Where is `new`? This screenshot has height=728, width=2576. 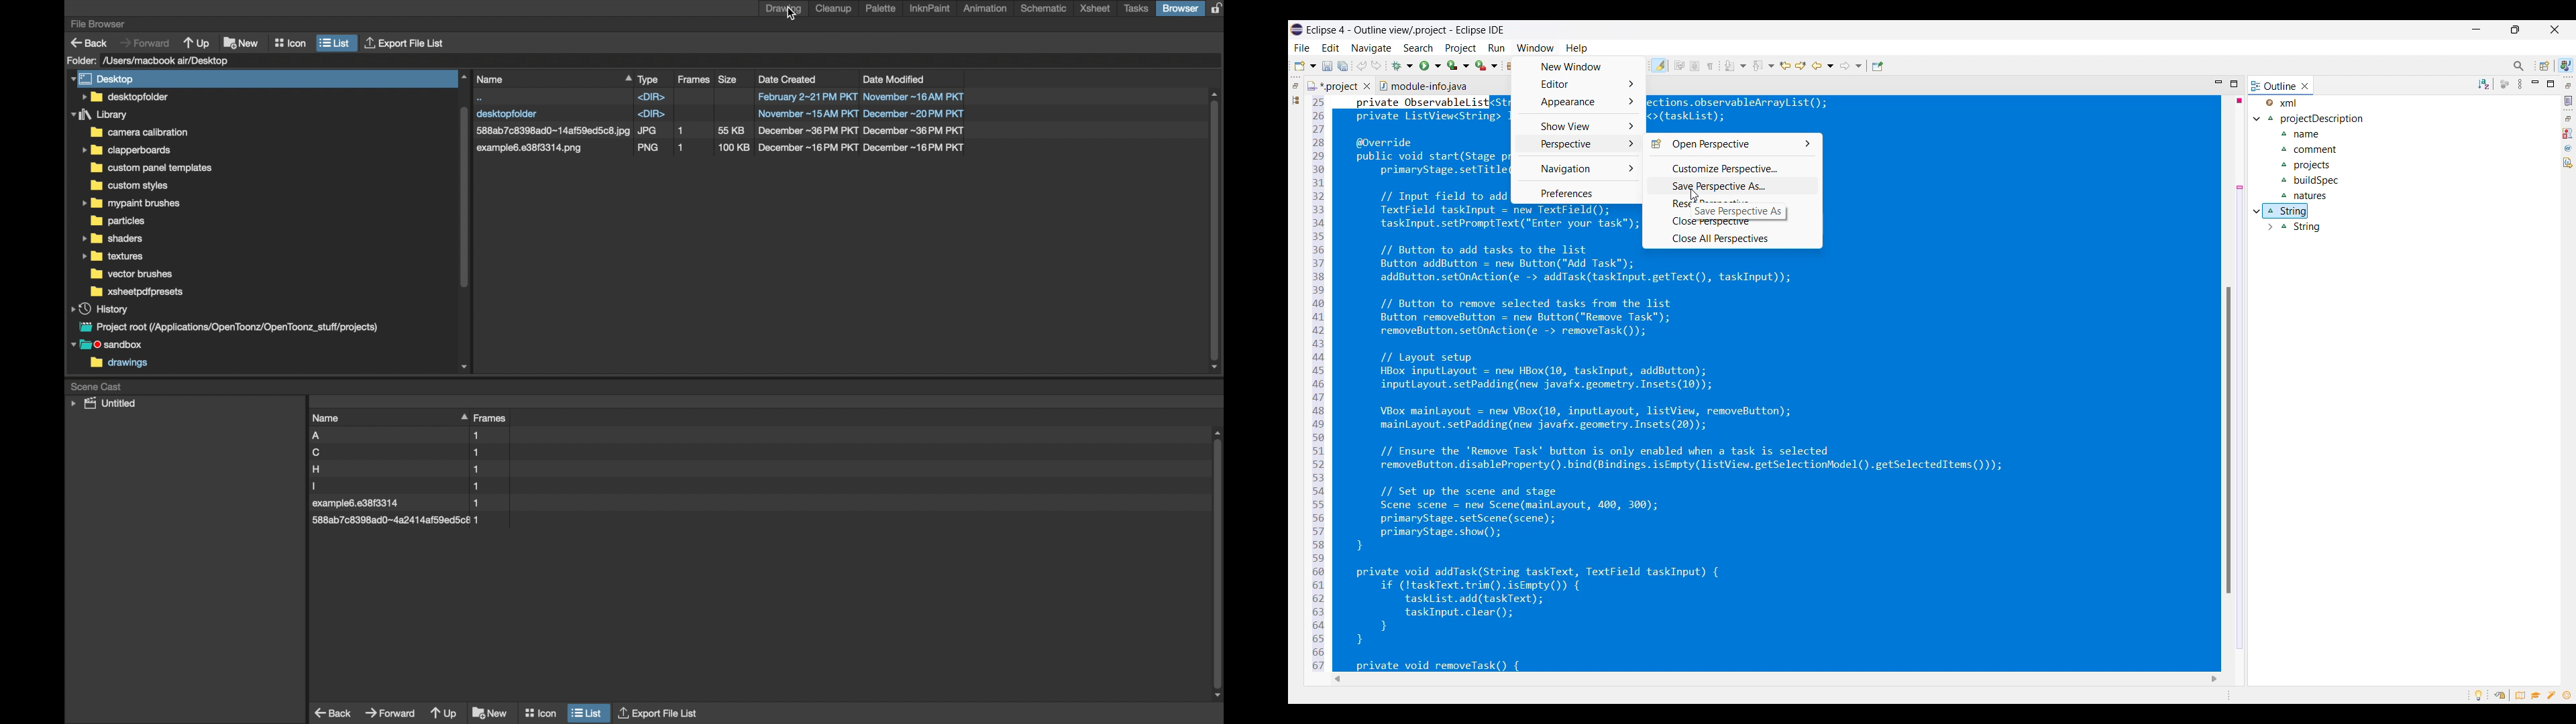
new is located at coordinates (241, 42).